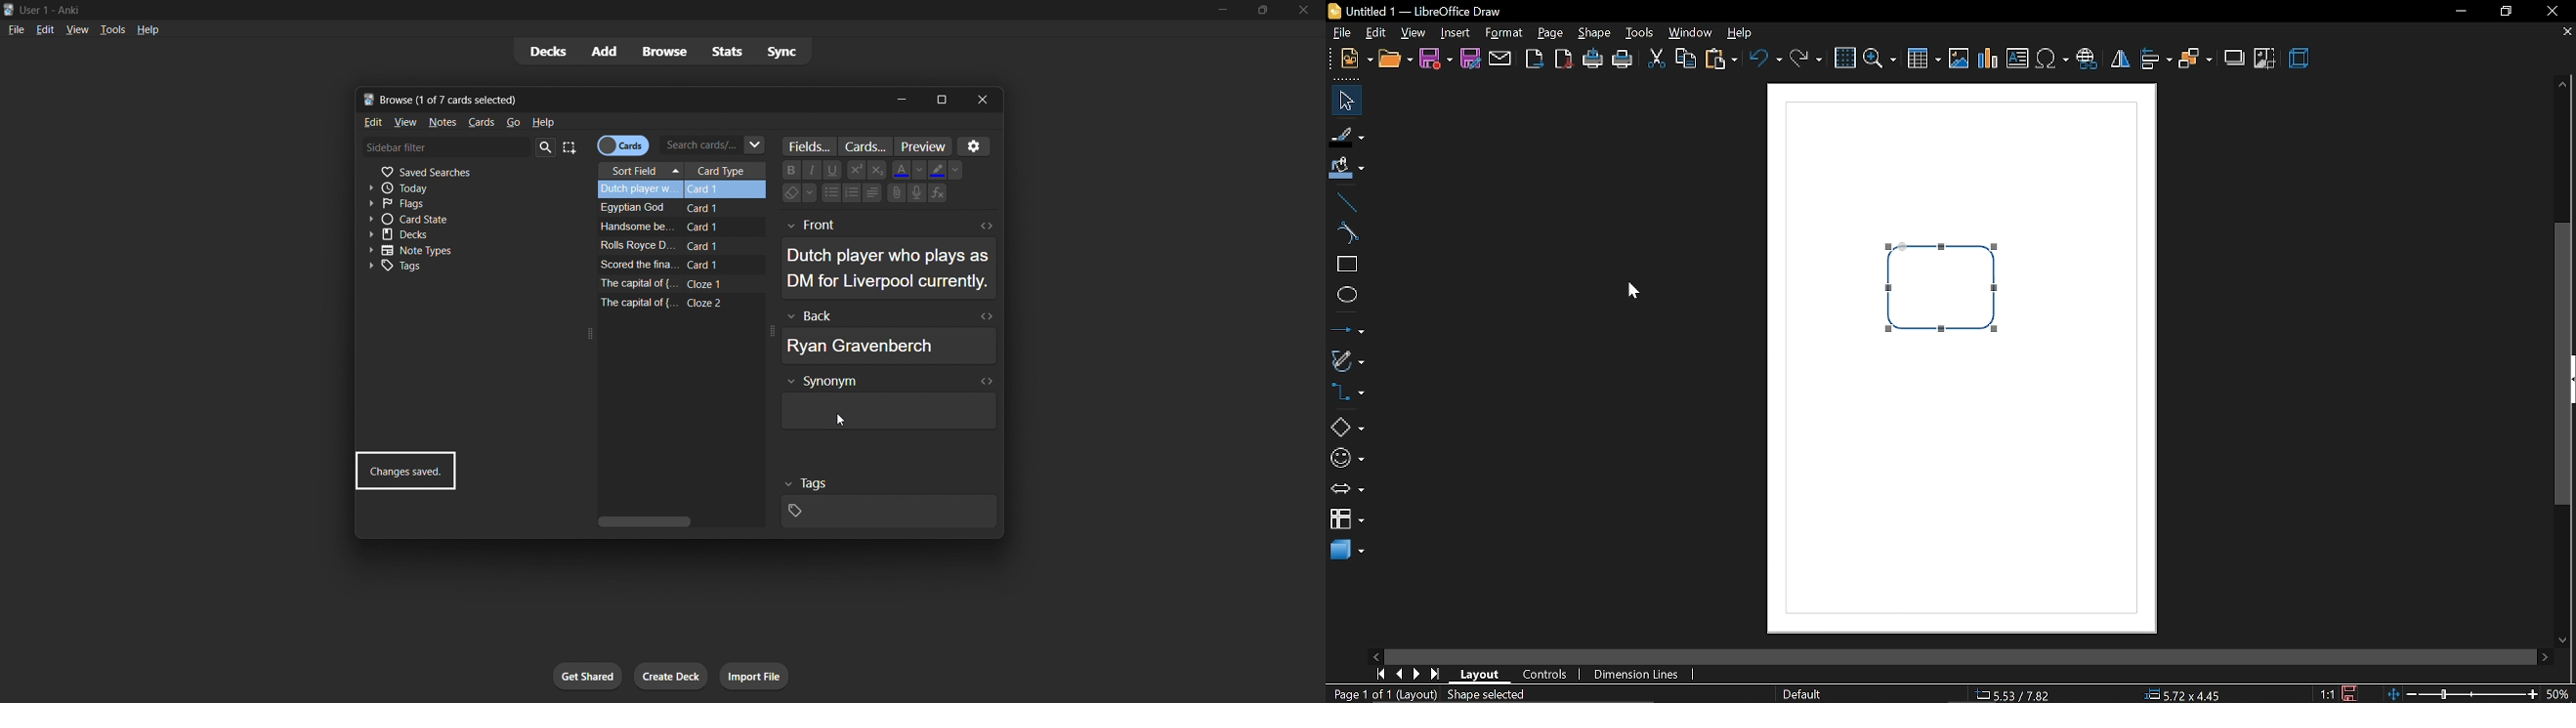 This screenshot has height=728, width=2576. Describe the element at coordinates (677, 521) in the screenshot. I see `vertical scroll bar` at that location.